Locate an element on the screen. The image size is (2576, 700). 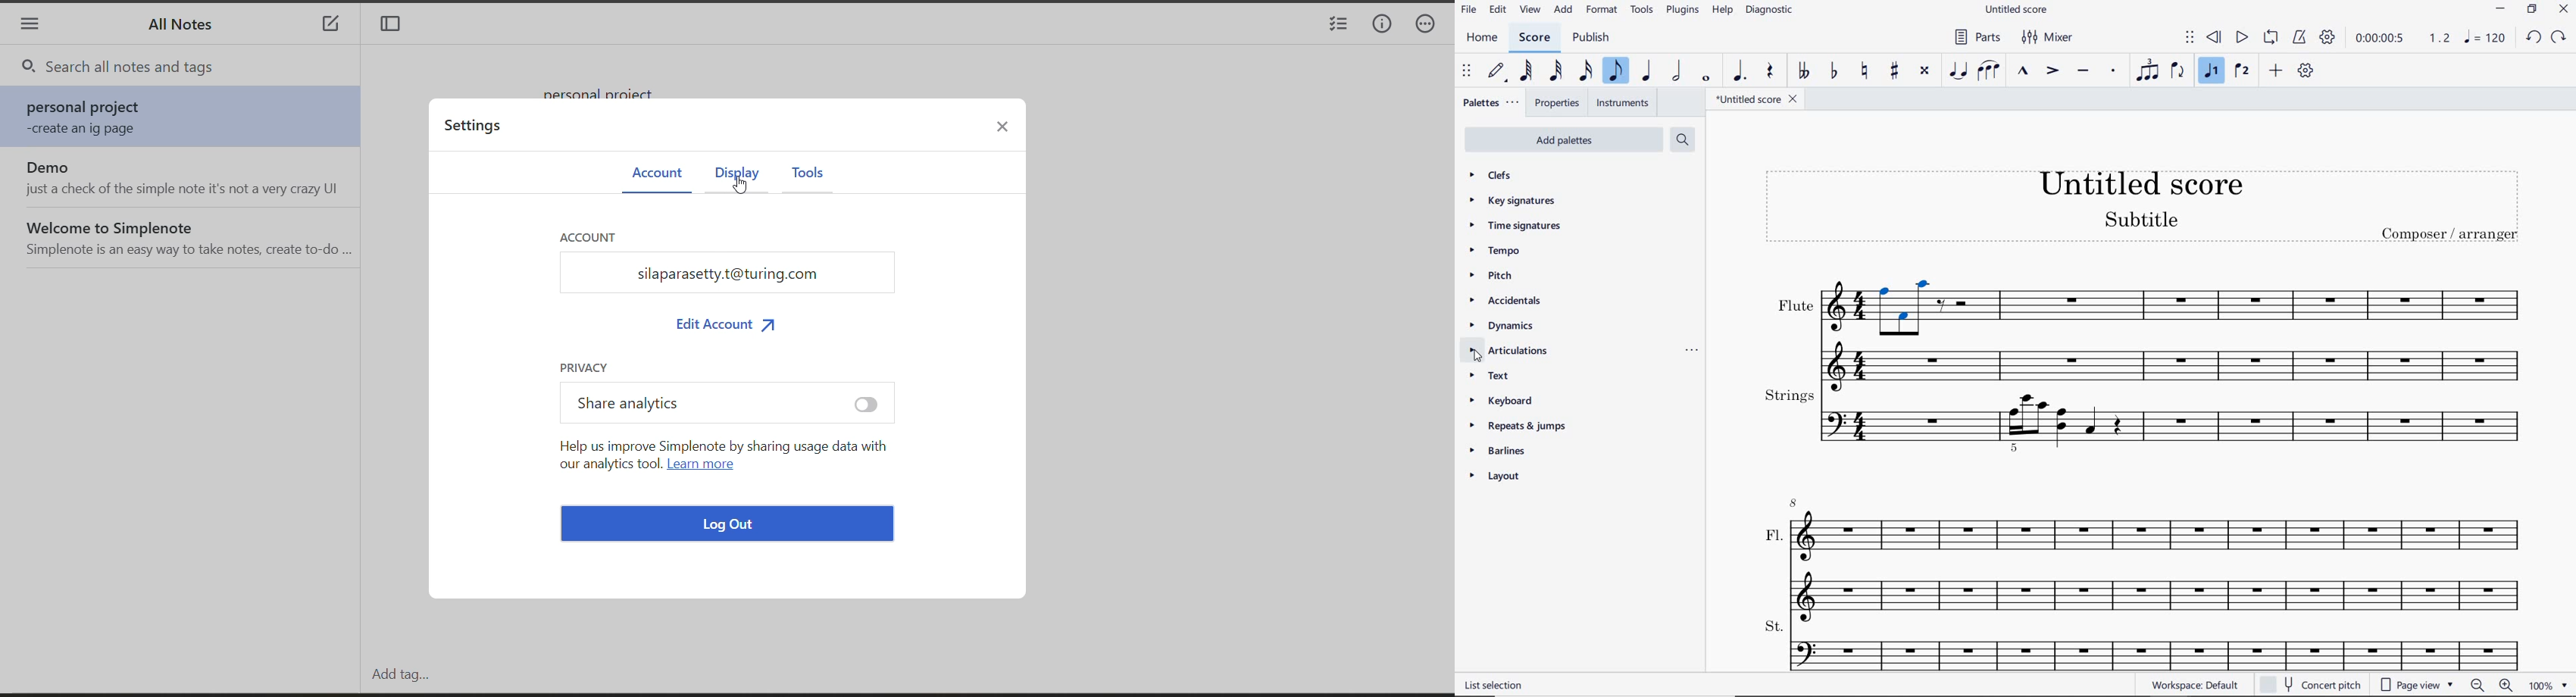
PARTS is located at coordinates (1977, 38).